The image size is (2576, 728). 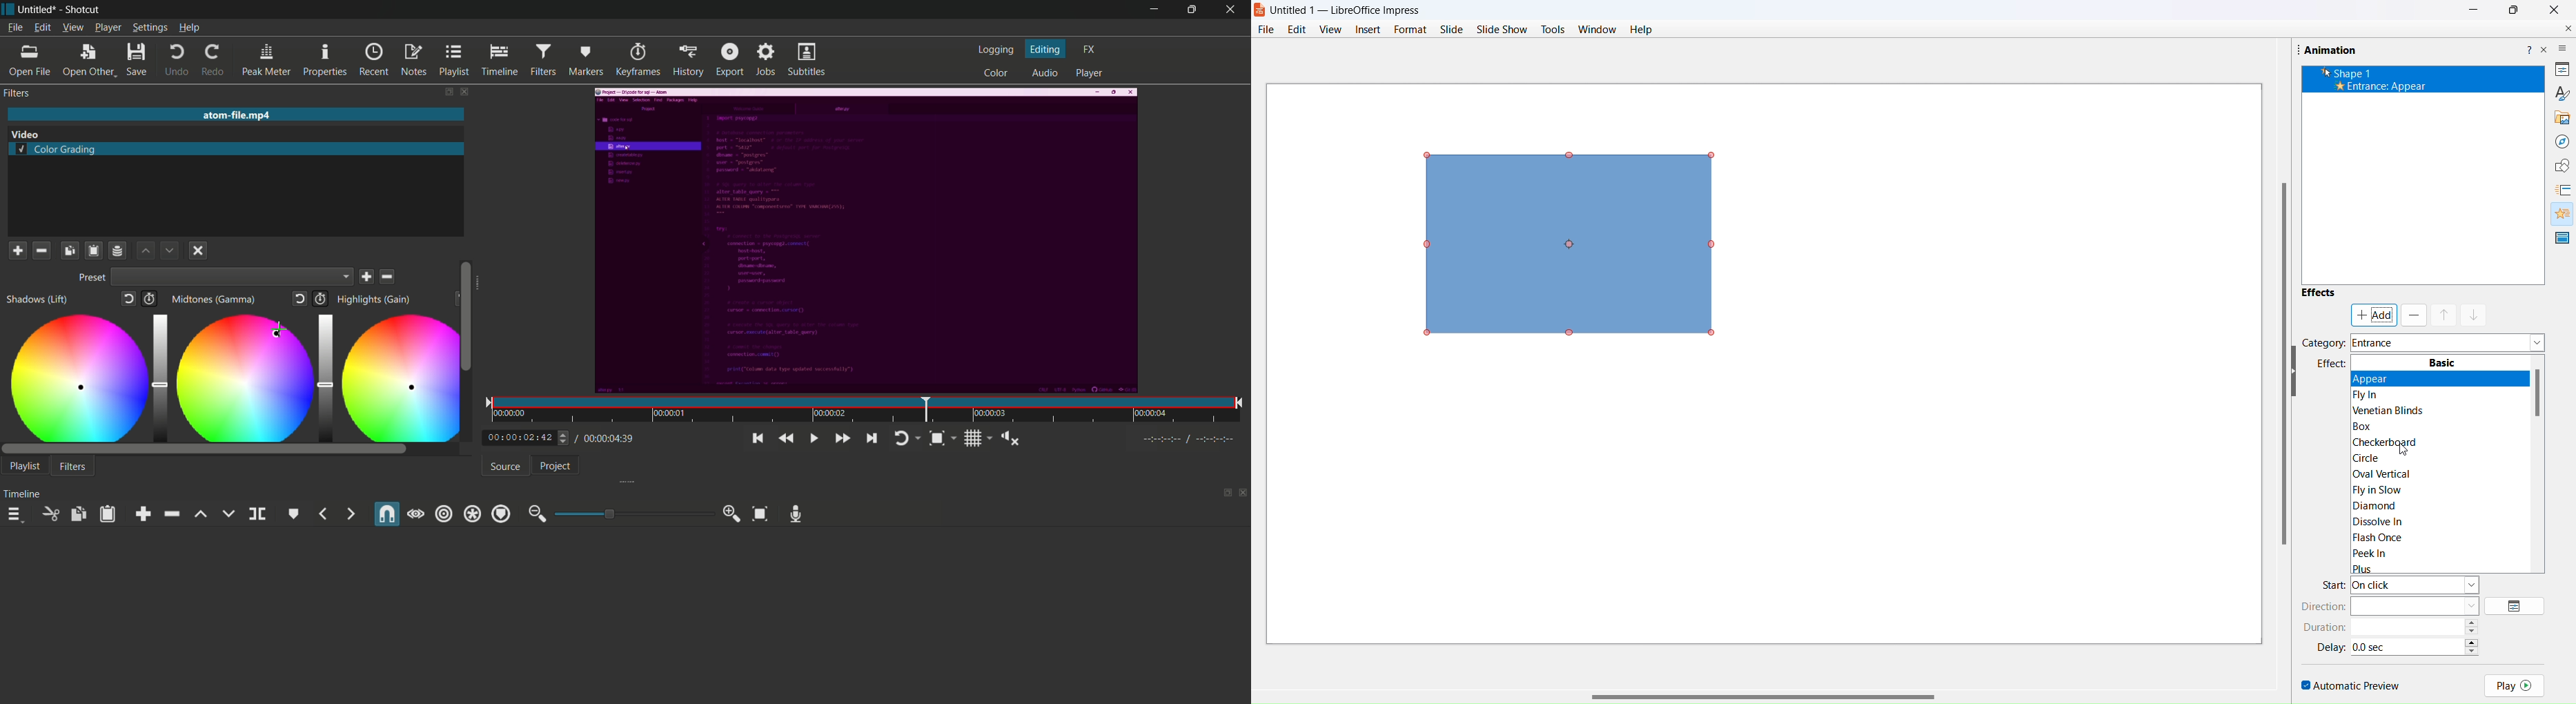 What do you see at coordinates (2392, 410) in the screenshot?
I see `Venetian Blinds` at bounding box center [2392, 410].